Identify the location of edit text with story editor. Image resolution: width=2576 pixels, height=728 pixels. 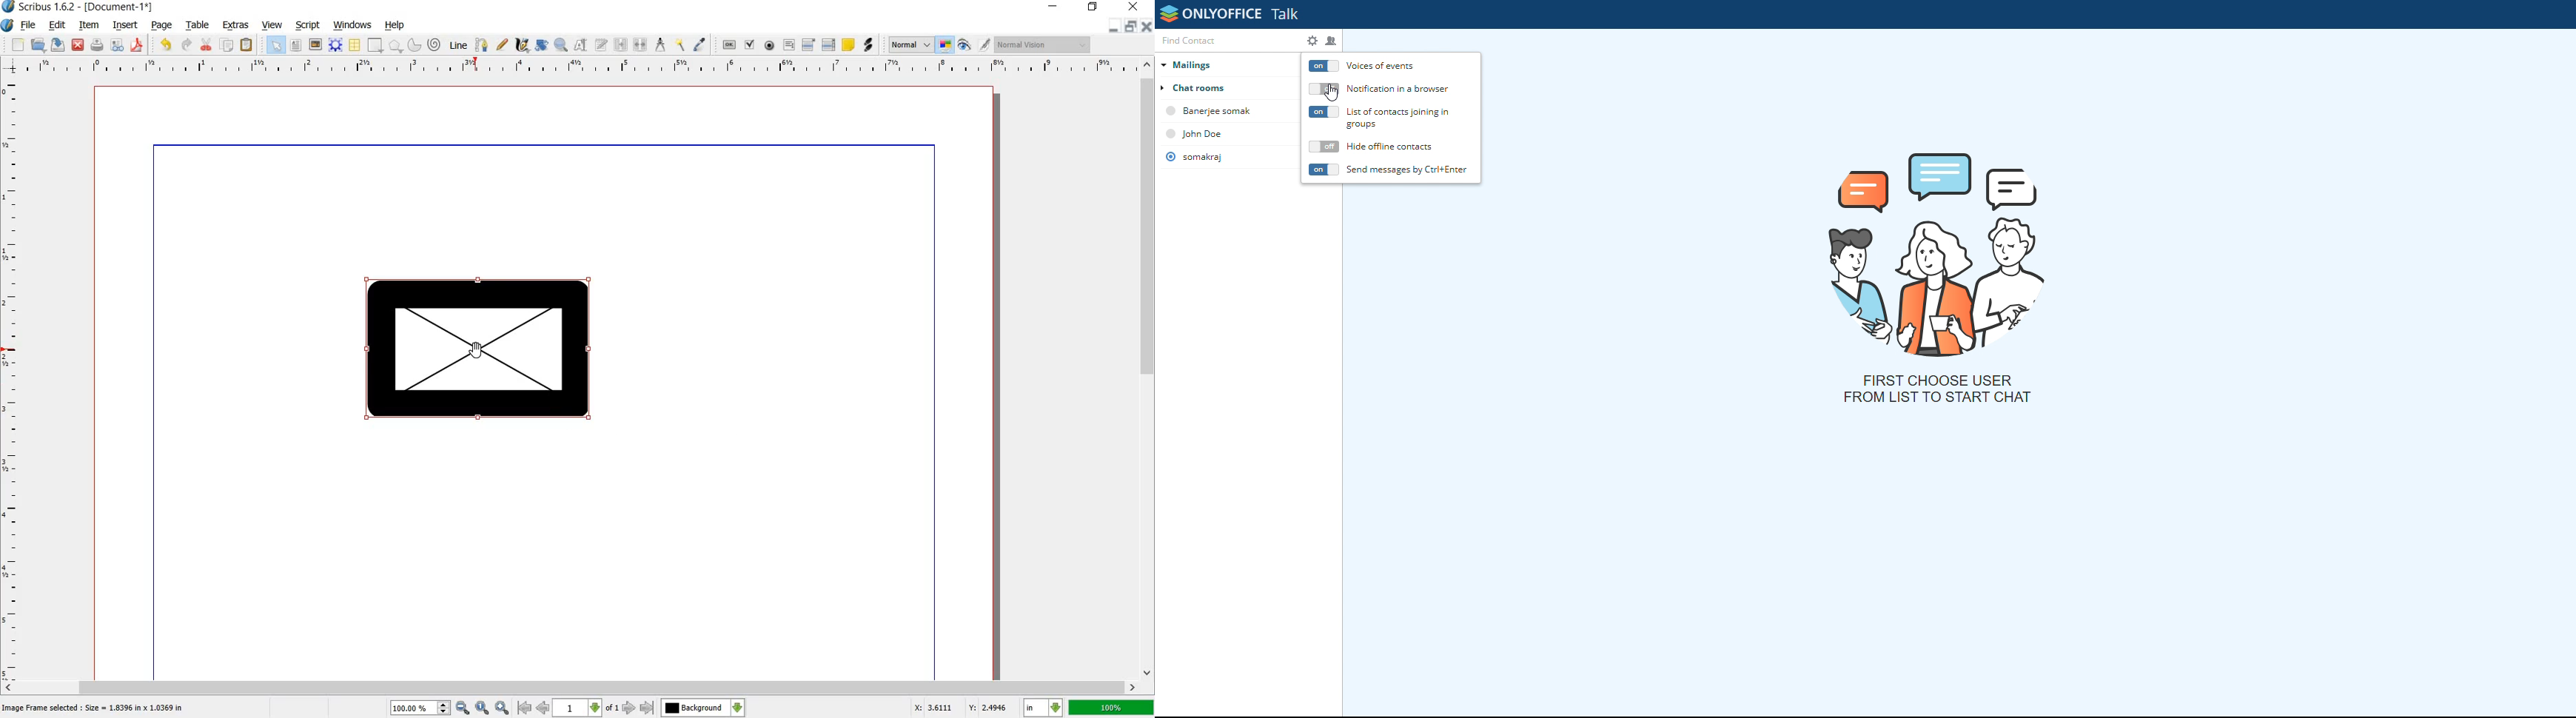
(602, 45).